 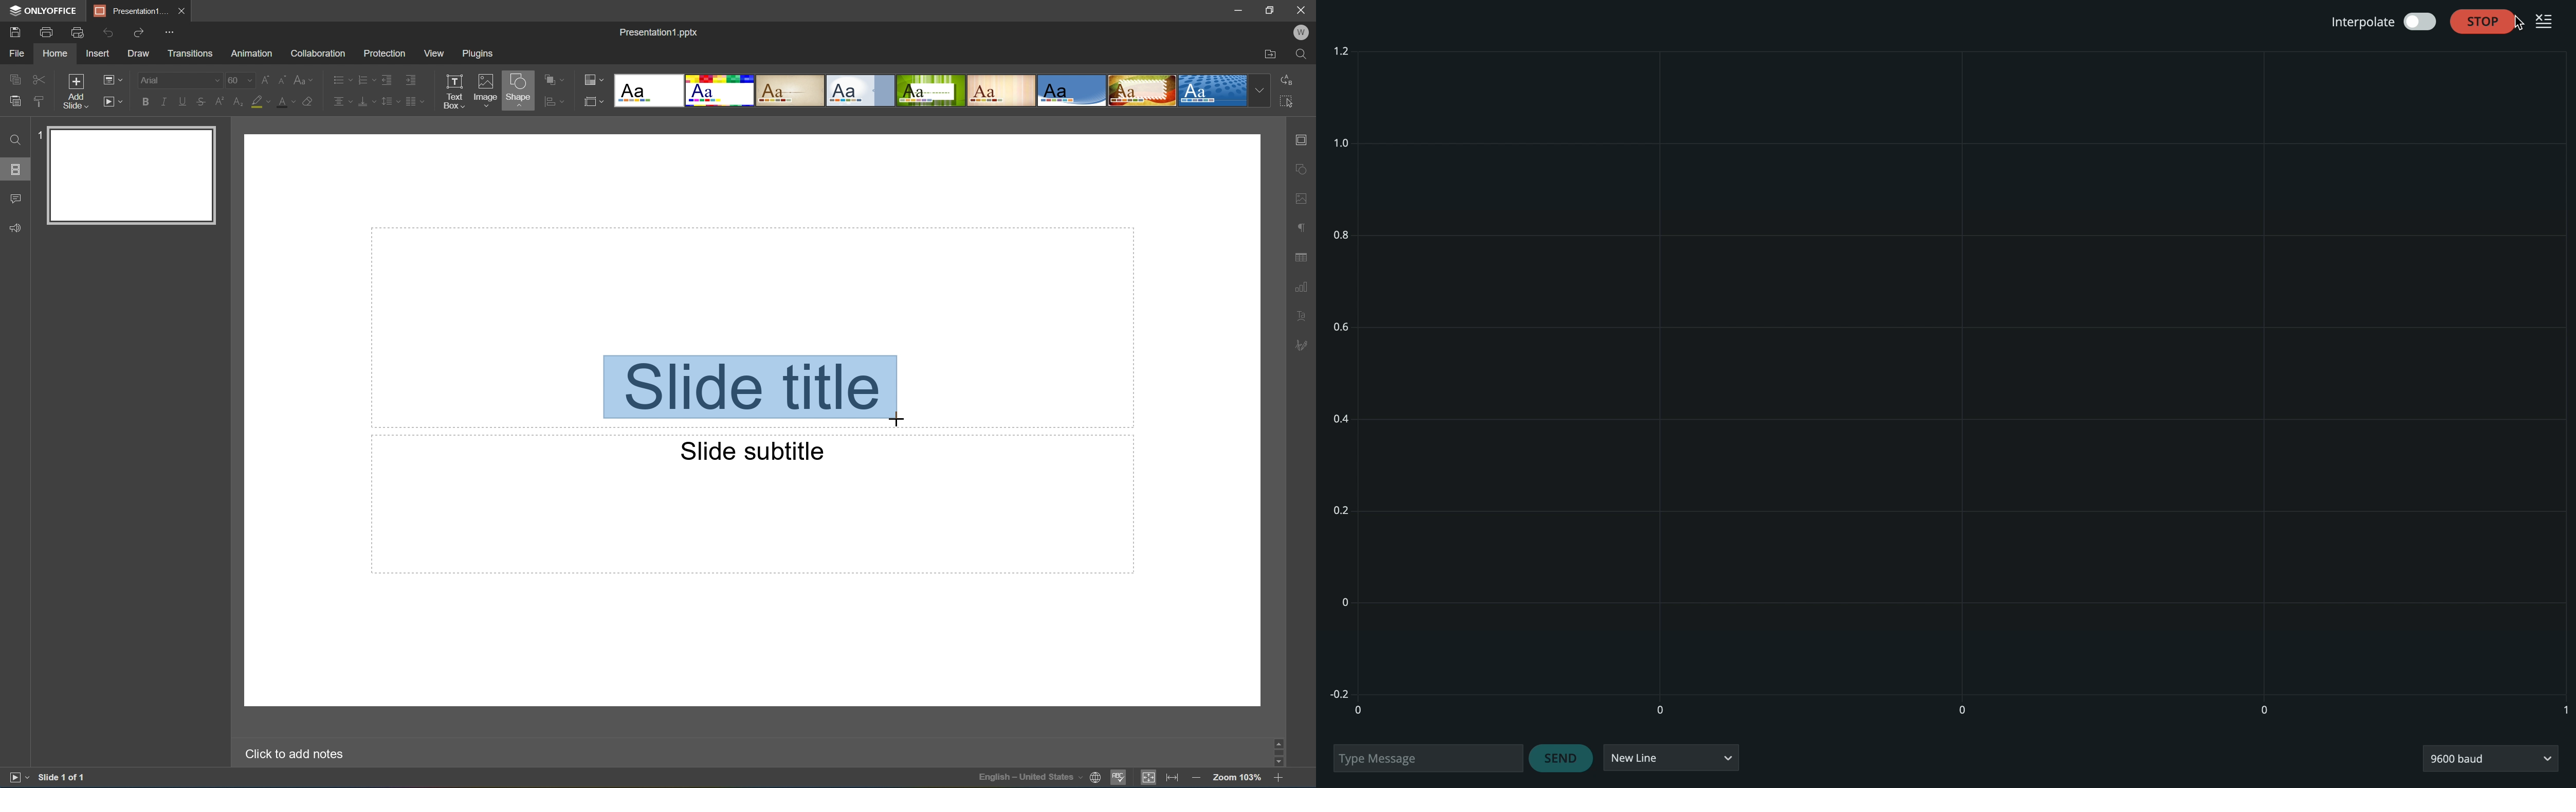 I want to click on Undo, so click(x=108, y=32).